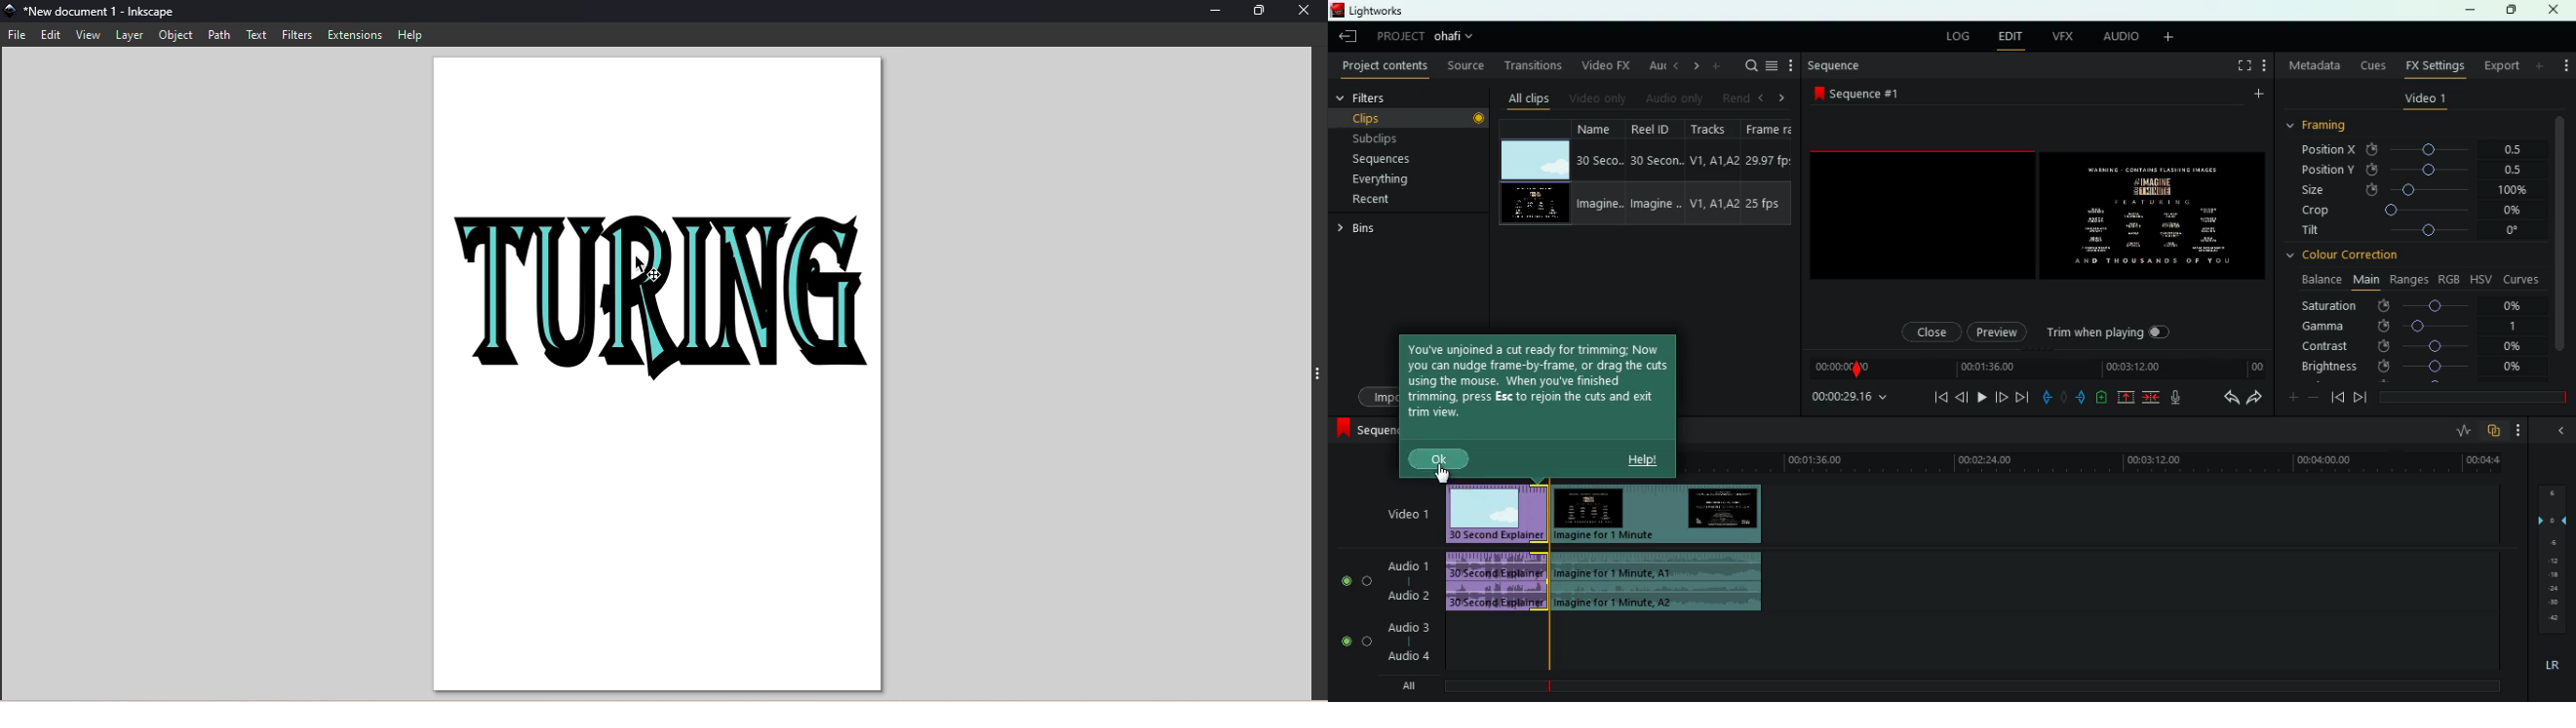 Image resolution: width=2576 pixels, height=728 pixels. I want to click on reel id, so click(1659, 174).